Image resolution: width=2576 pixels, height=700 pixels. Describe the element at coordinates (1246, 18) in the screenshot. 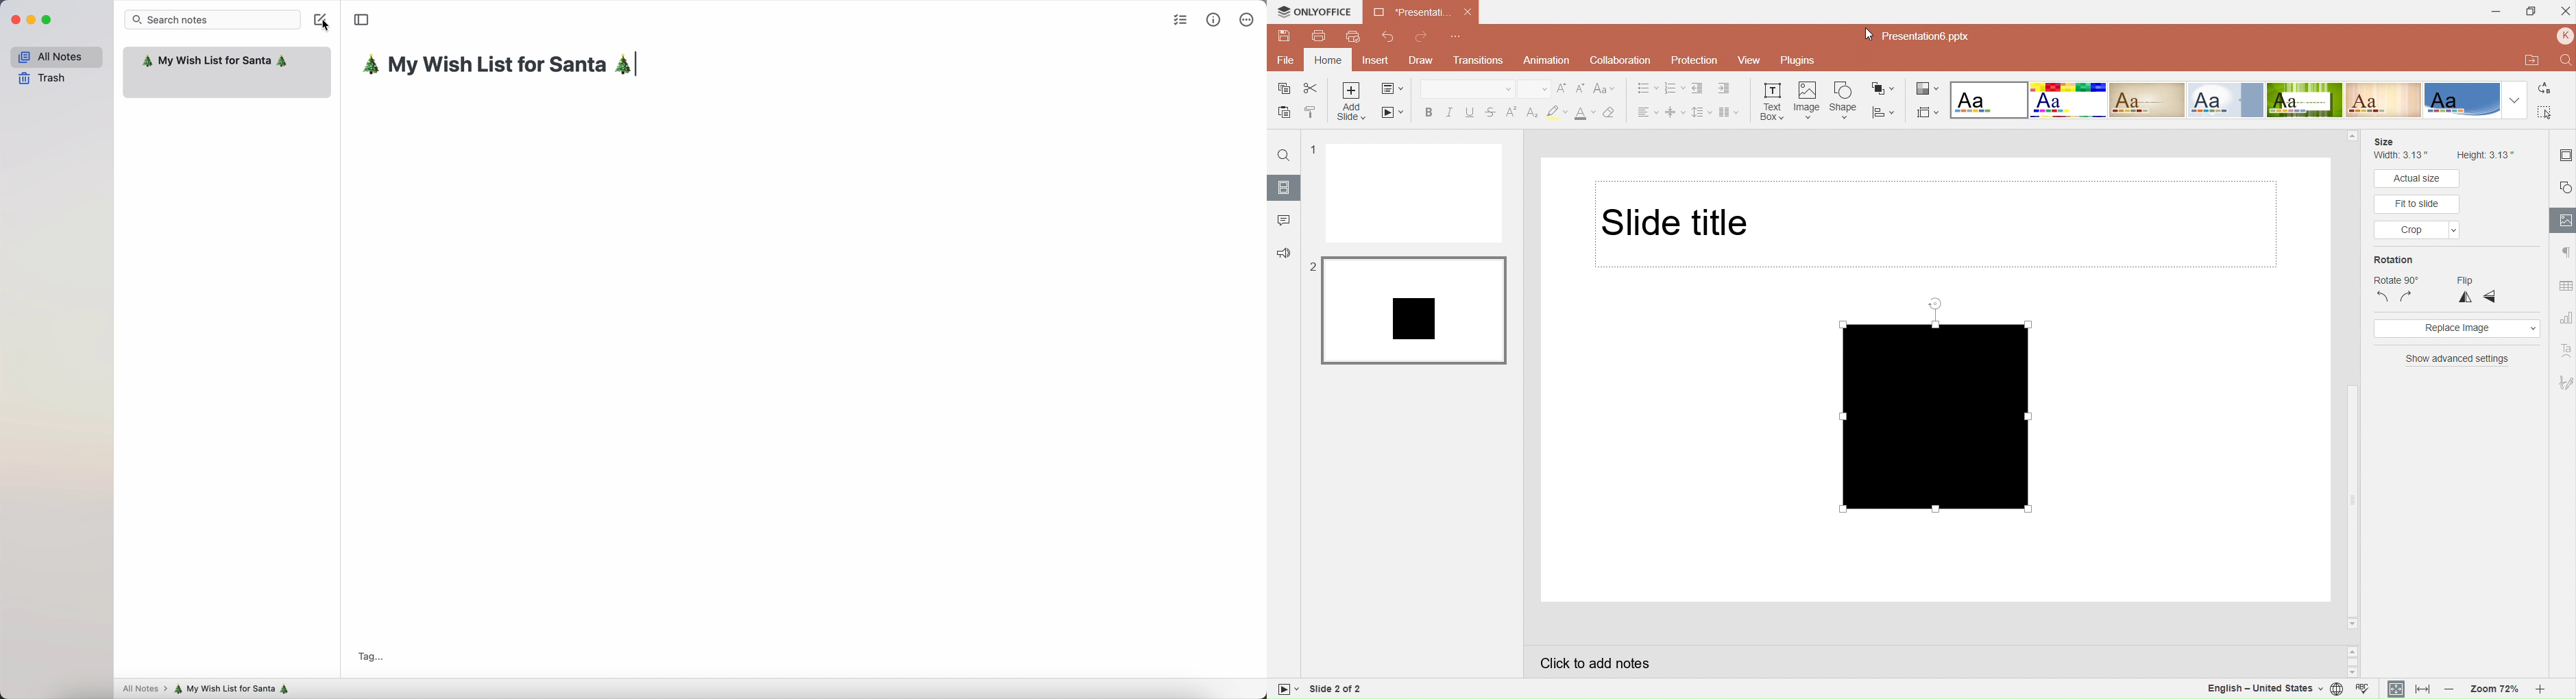

I see `more options` at that location.